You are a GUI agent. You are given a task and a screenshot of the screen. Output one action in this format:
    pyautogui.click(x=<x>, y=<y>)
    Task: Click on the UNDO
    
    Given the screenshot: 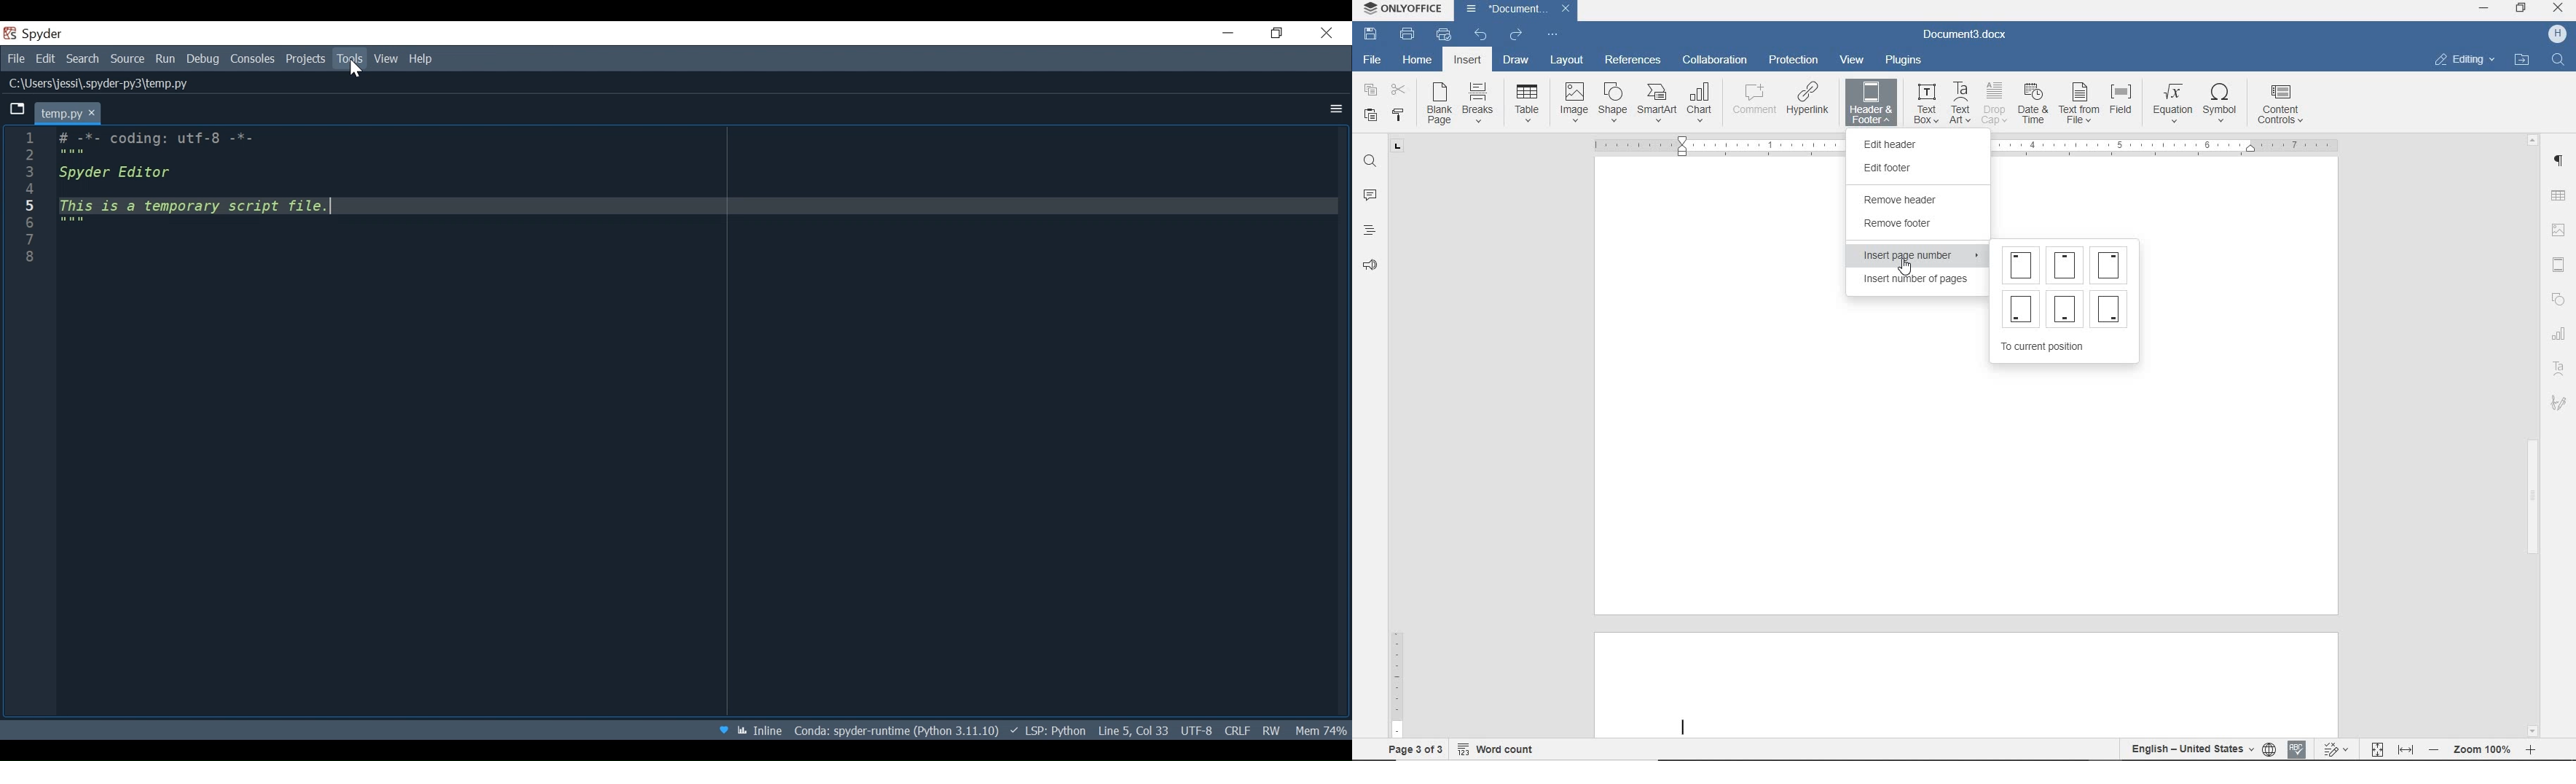 What is the action you would take?
    pyautogui.click(x=1483, y=34)
    